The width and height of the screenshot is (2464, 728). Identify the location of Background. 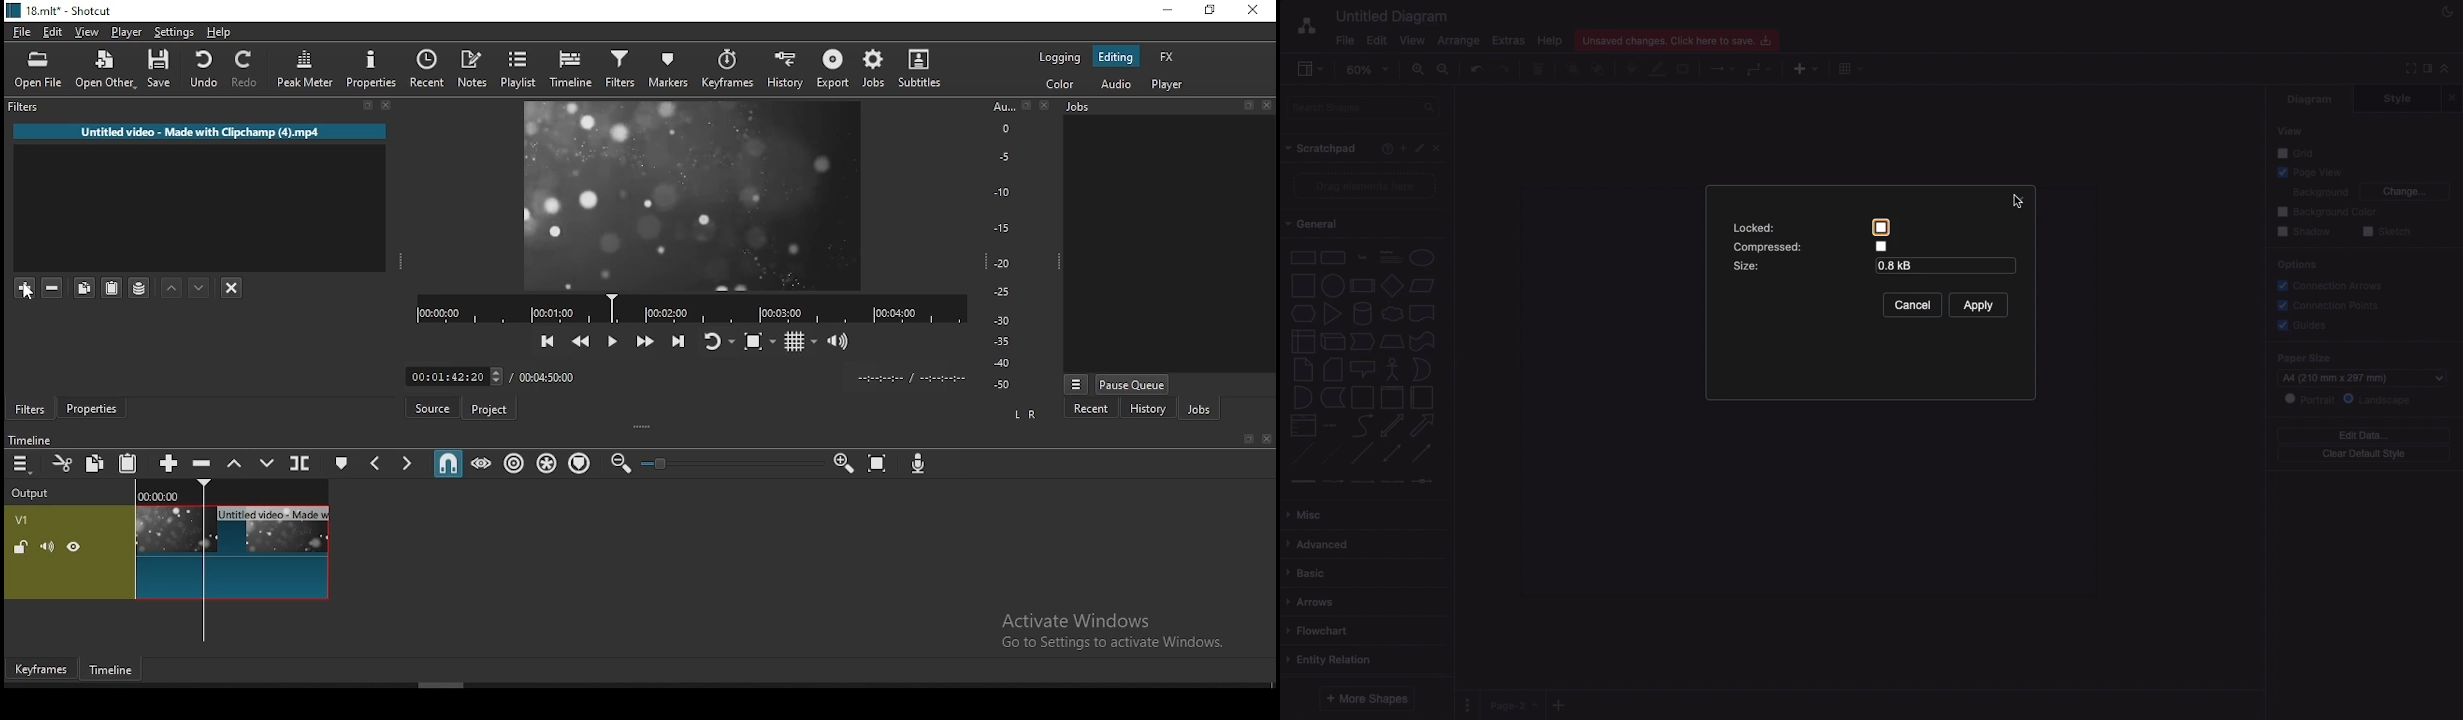
(2320, 191).